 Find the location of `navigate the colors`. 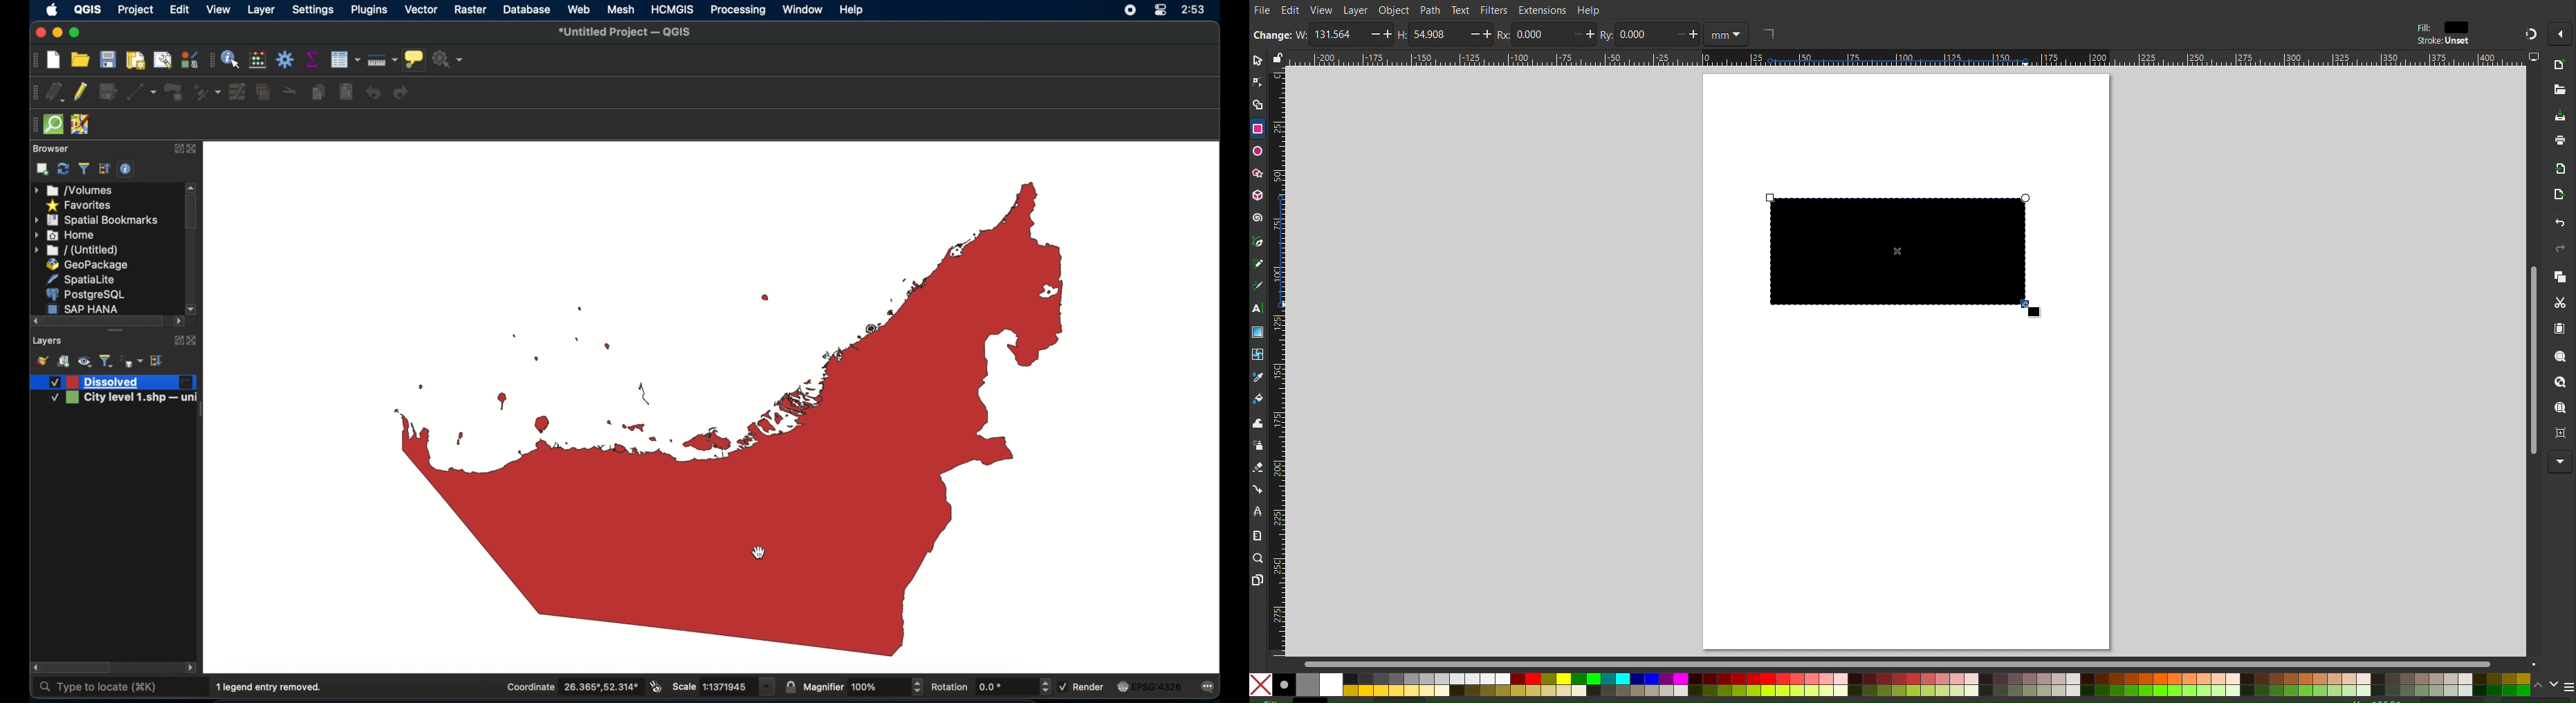

navigate the colors is located at coordinates (2546, 686).